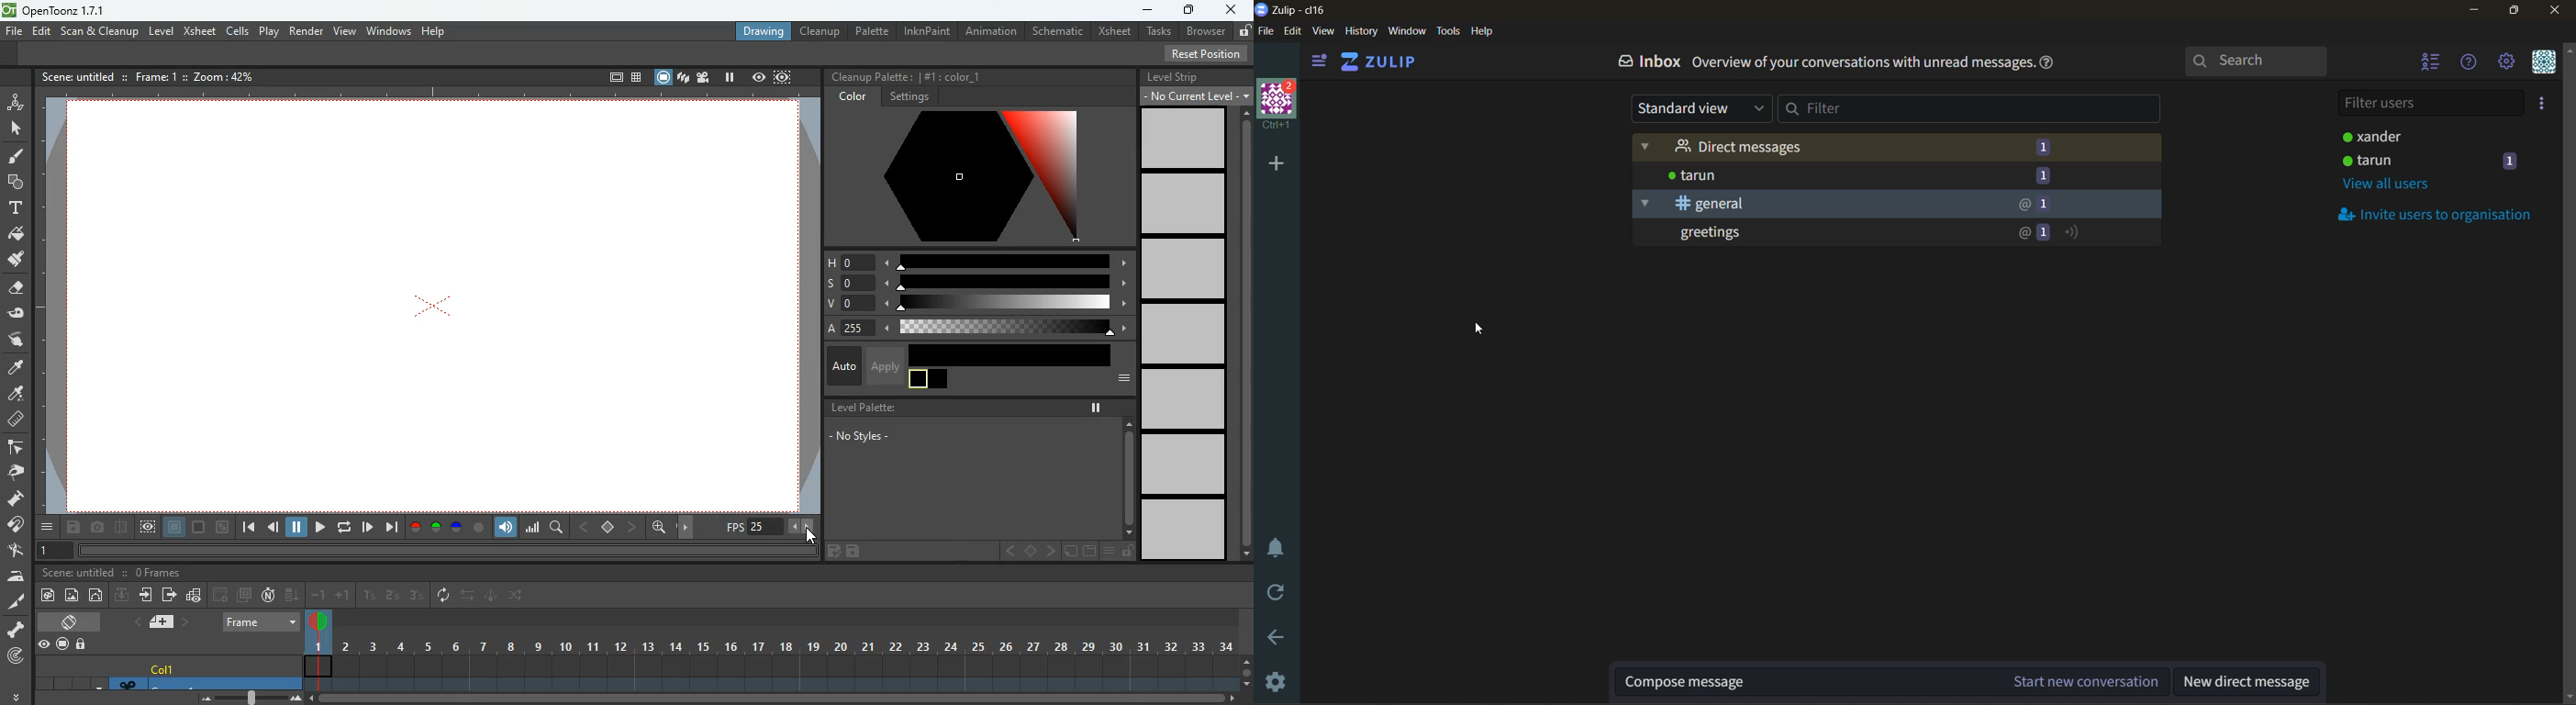  Describe the element at coordinates (766, 527) in the screenshot. I see `25` at that location.